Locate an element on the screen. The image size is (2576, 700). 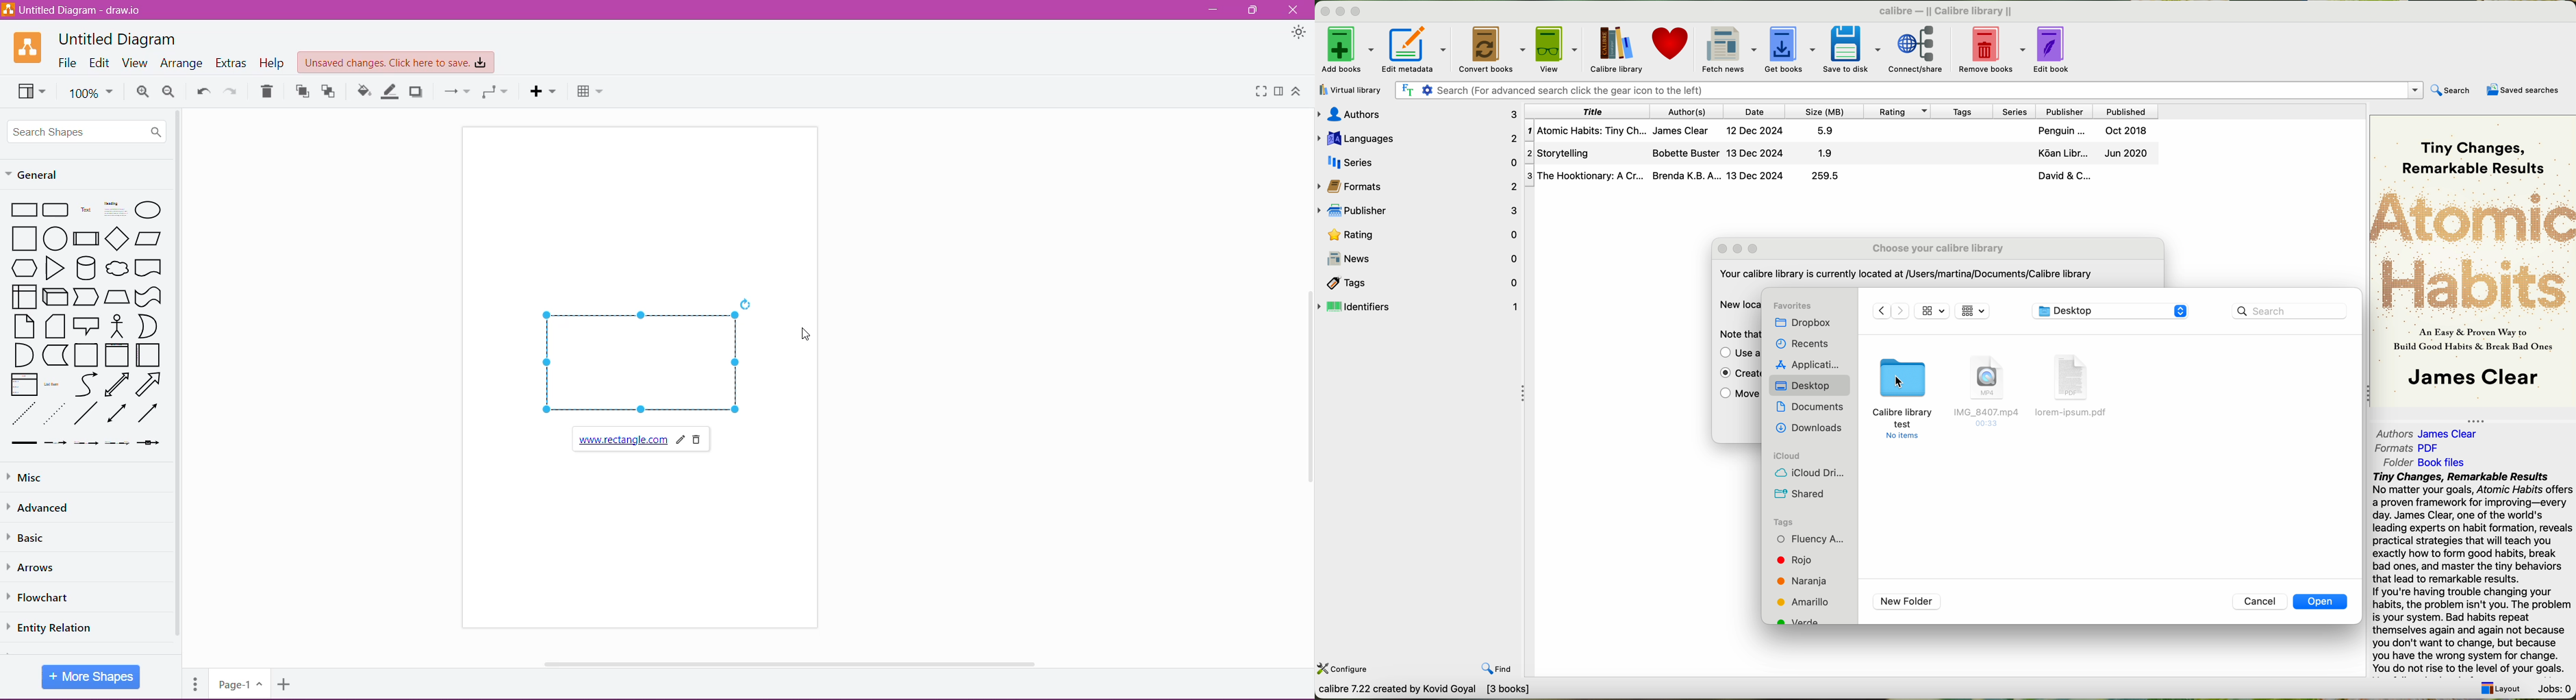
Line Color is located at coordinates (392, 92).